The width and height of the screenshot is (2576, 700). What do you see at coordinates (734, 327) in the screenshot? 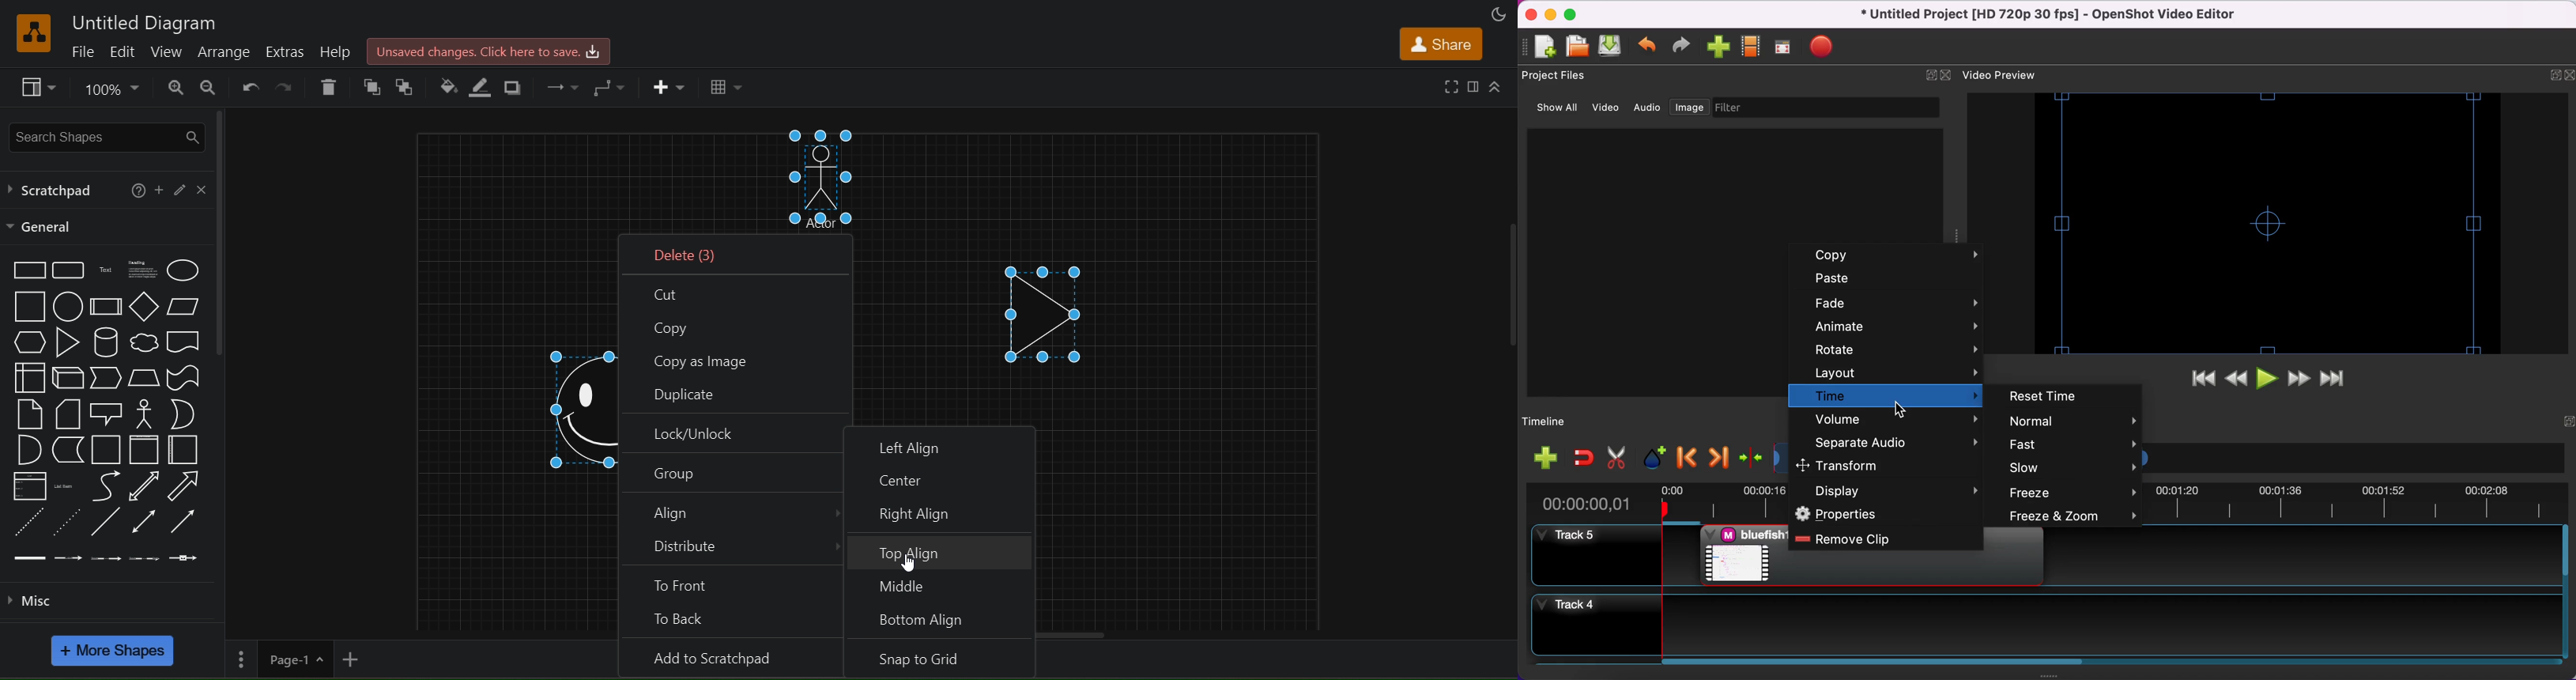
I see `copy ` at bounding box center [734, 327].